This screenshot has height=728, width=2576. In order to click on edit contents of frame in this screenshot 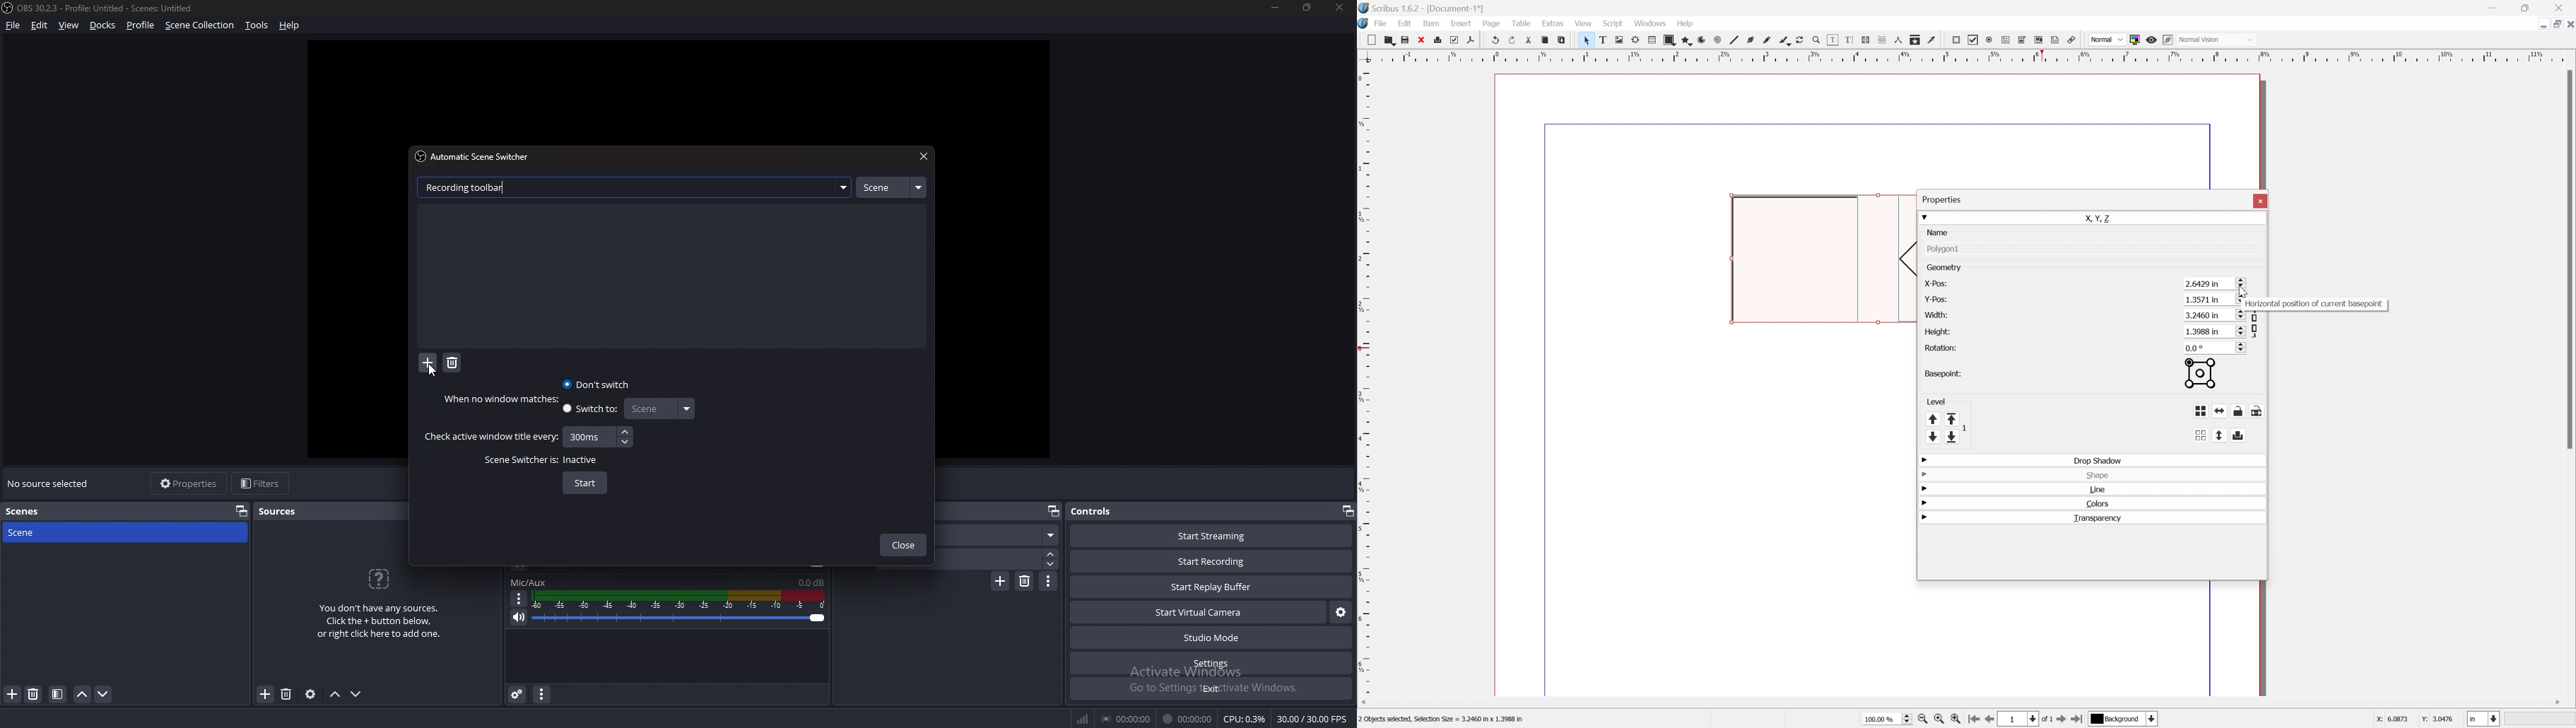, I will do `click(1831, 40)`.